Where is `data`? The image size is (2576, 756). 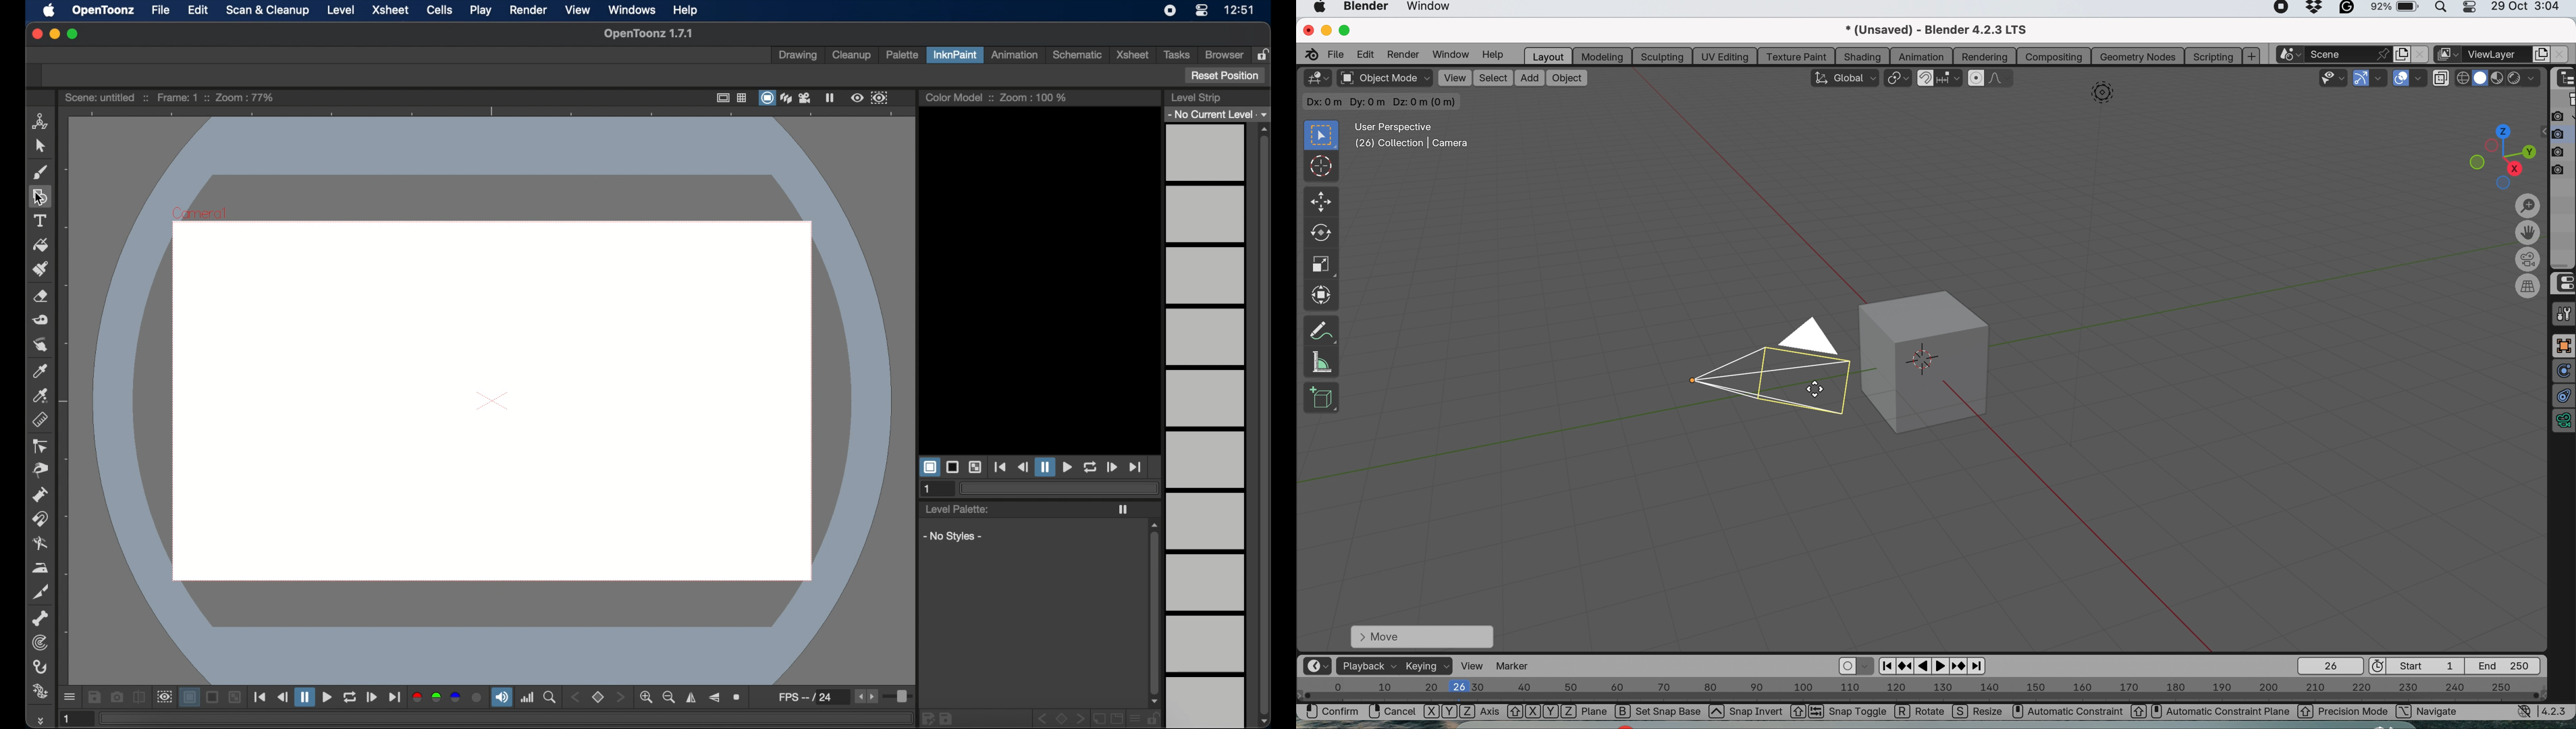
data is located at coordinates (2564, 423).